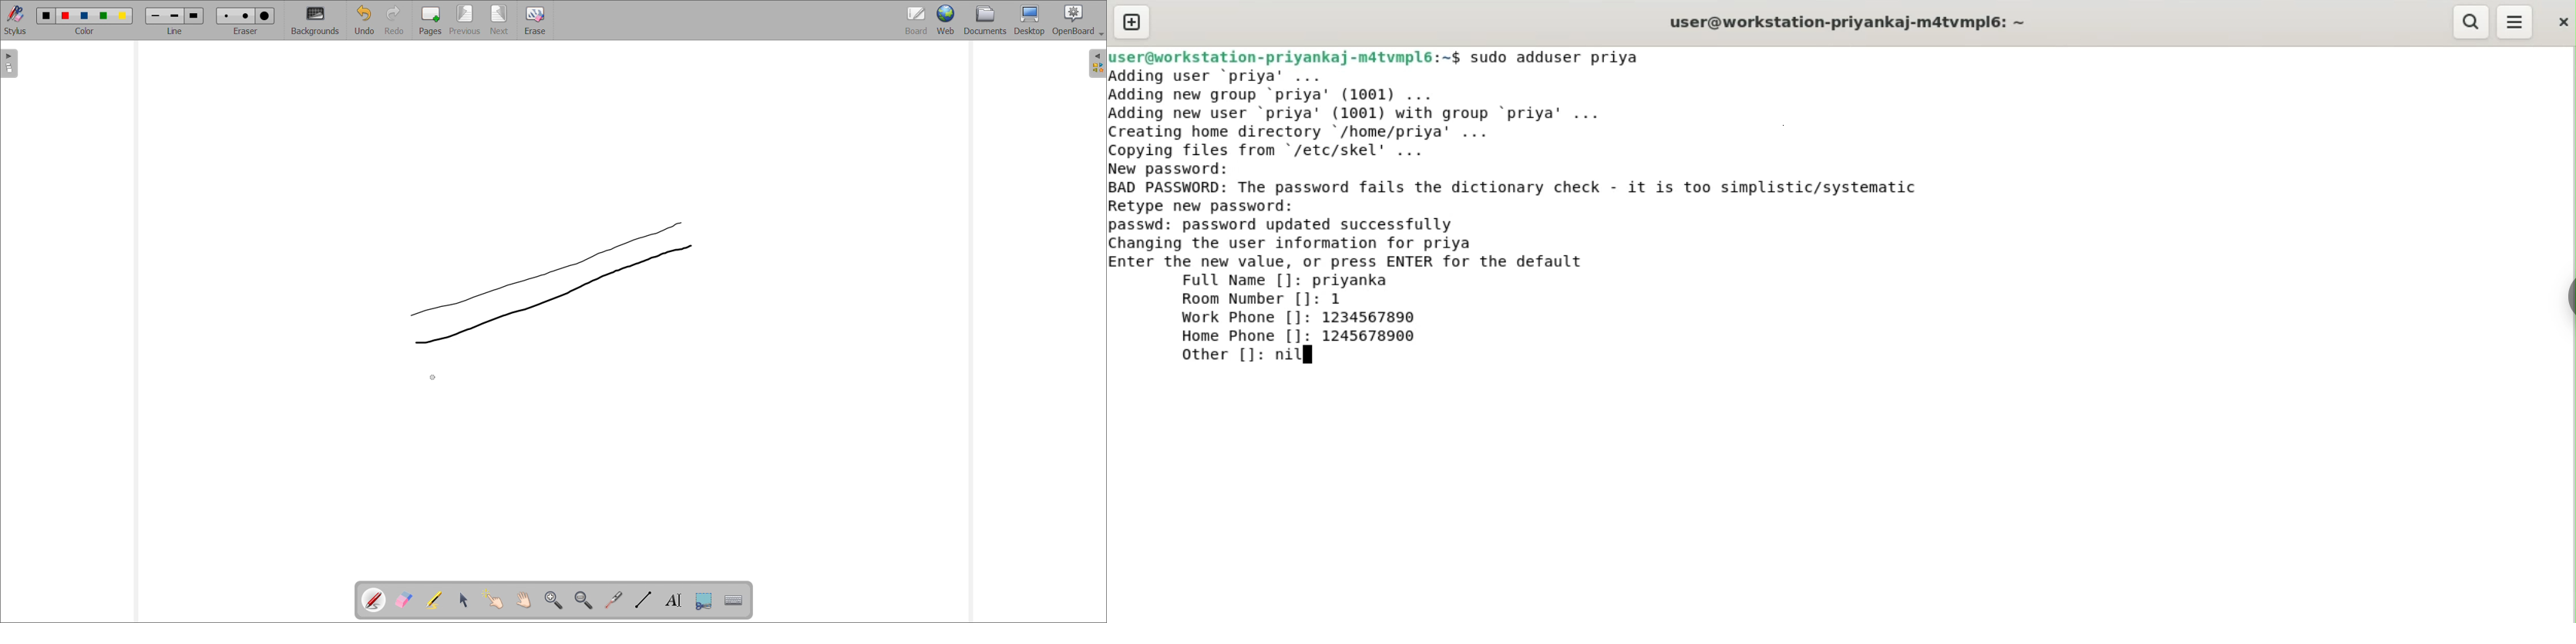  I want to click on erase annotations, so click(404, 600).